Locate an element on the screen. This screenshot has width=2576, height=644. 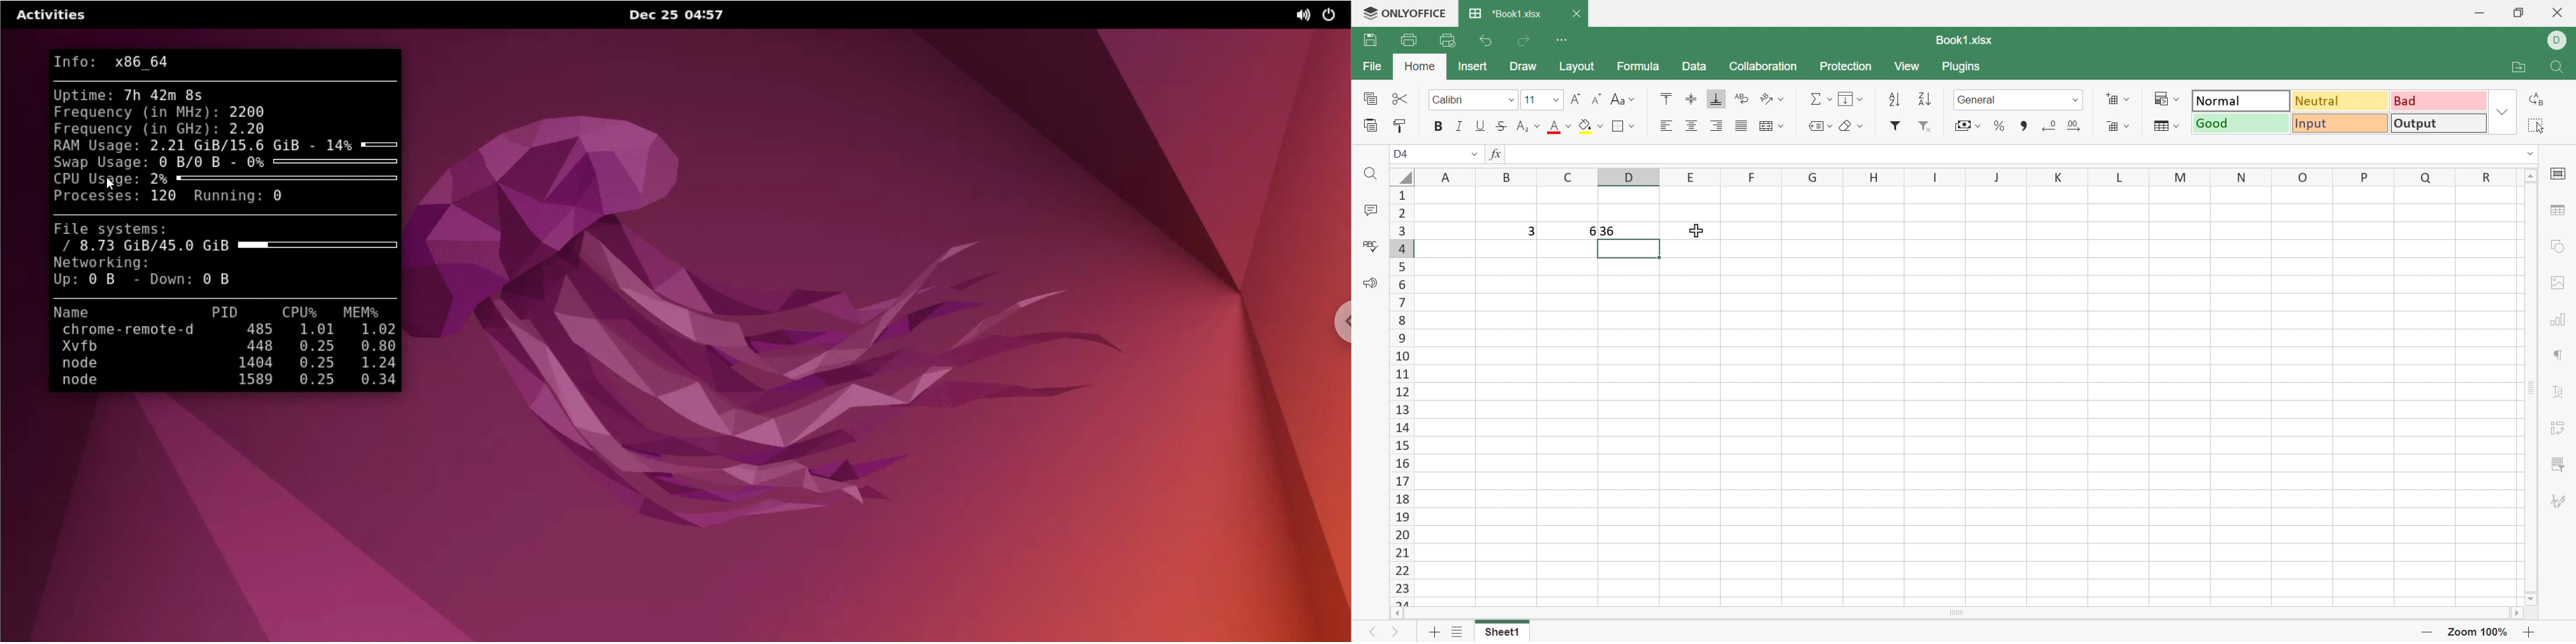
Align left is located at coordinates (1668, 126).